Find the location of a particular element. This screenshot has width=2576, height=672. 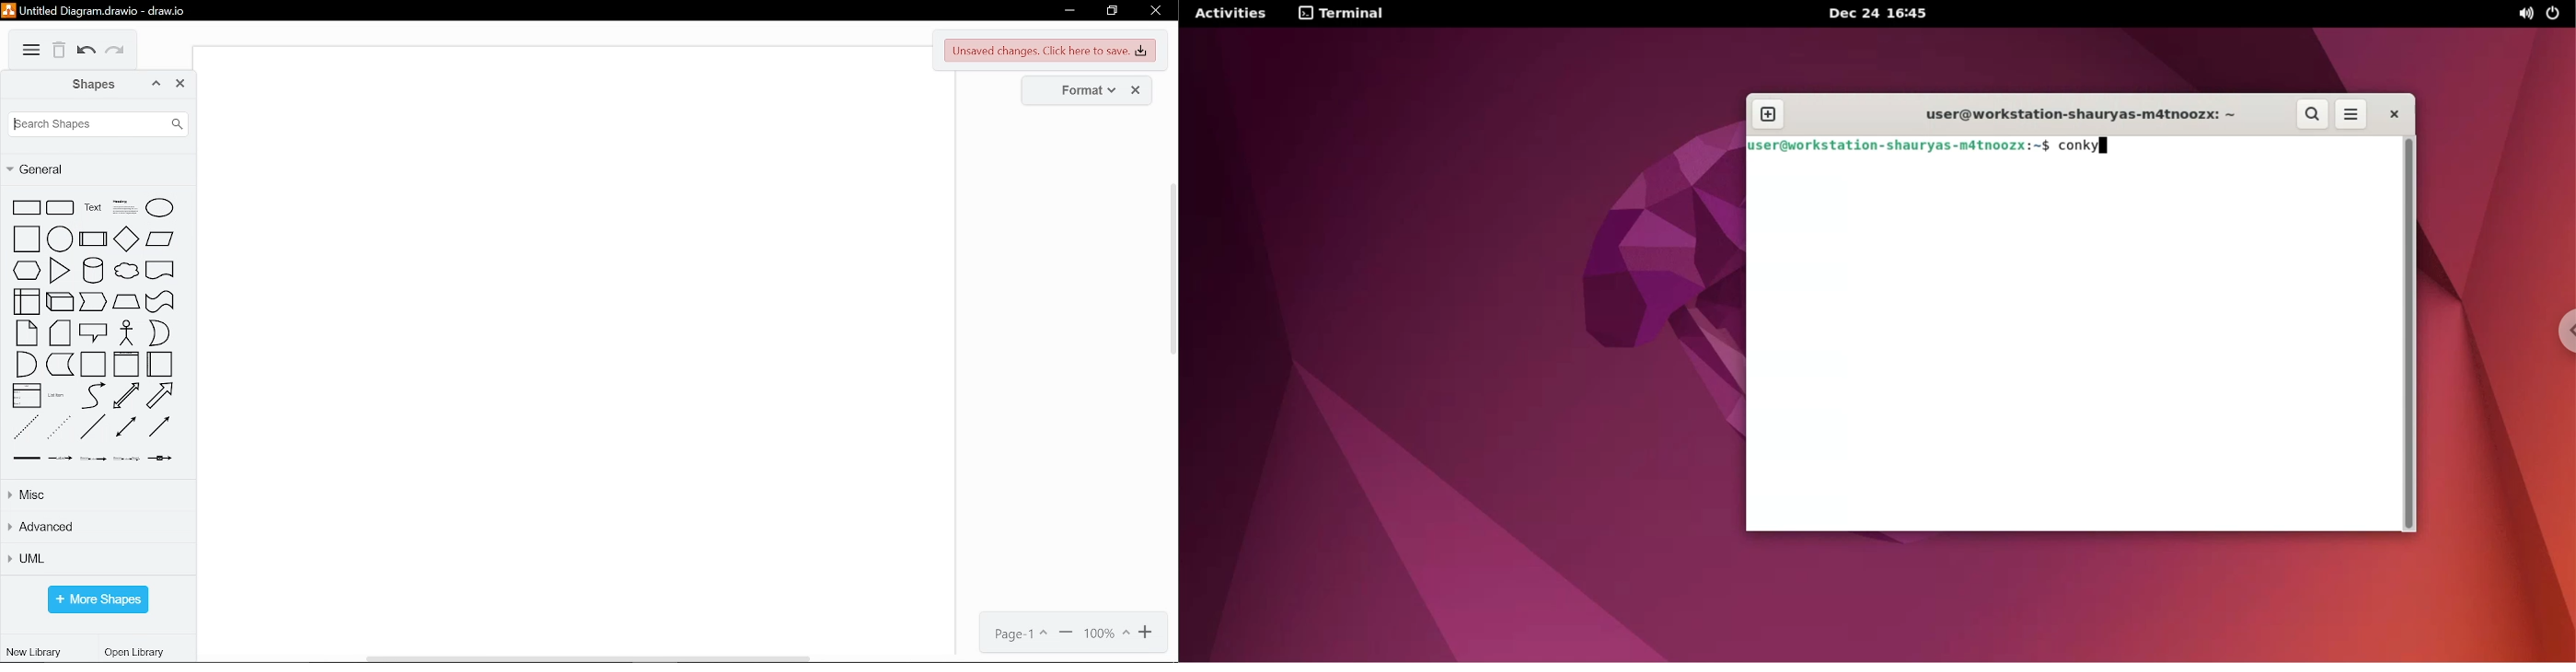

container is located at coordinates (93, 366).